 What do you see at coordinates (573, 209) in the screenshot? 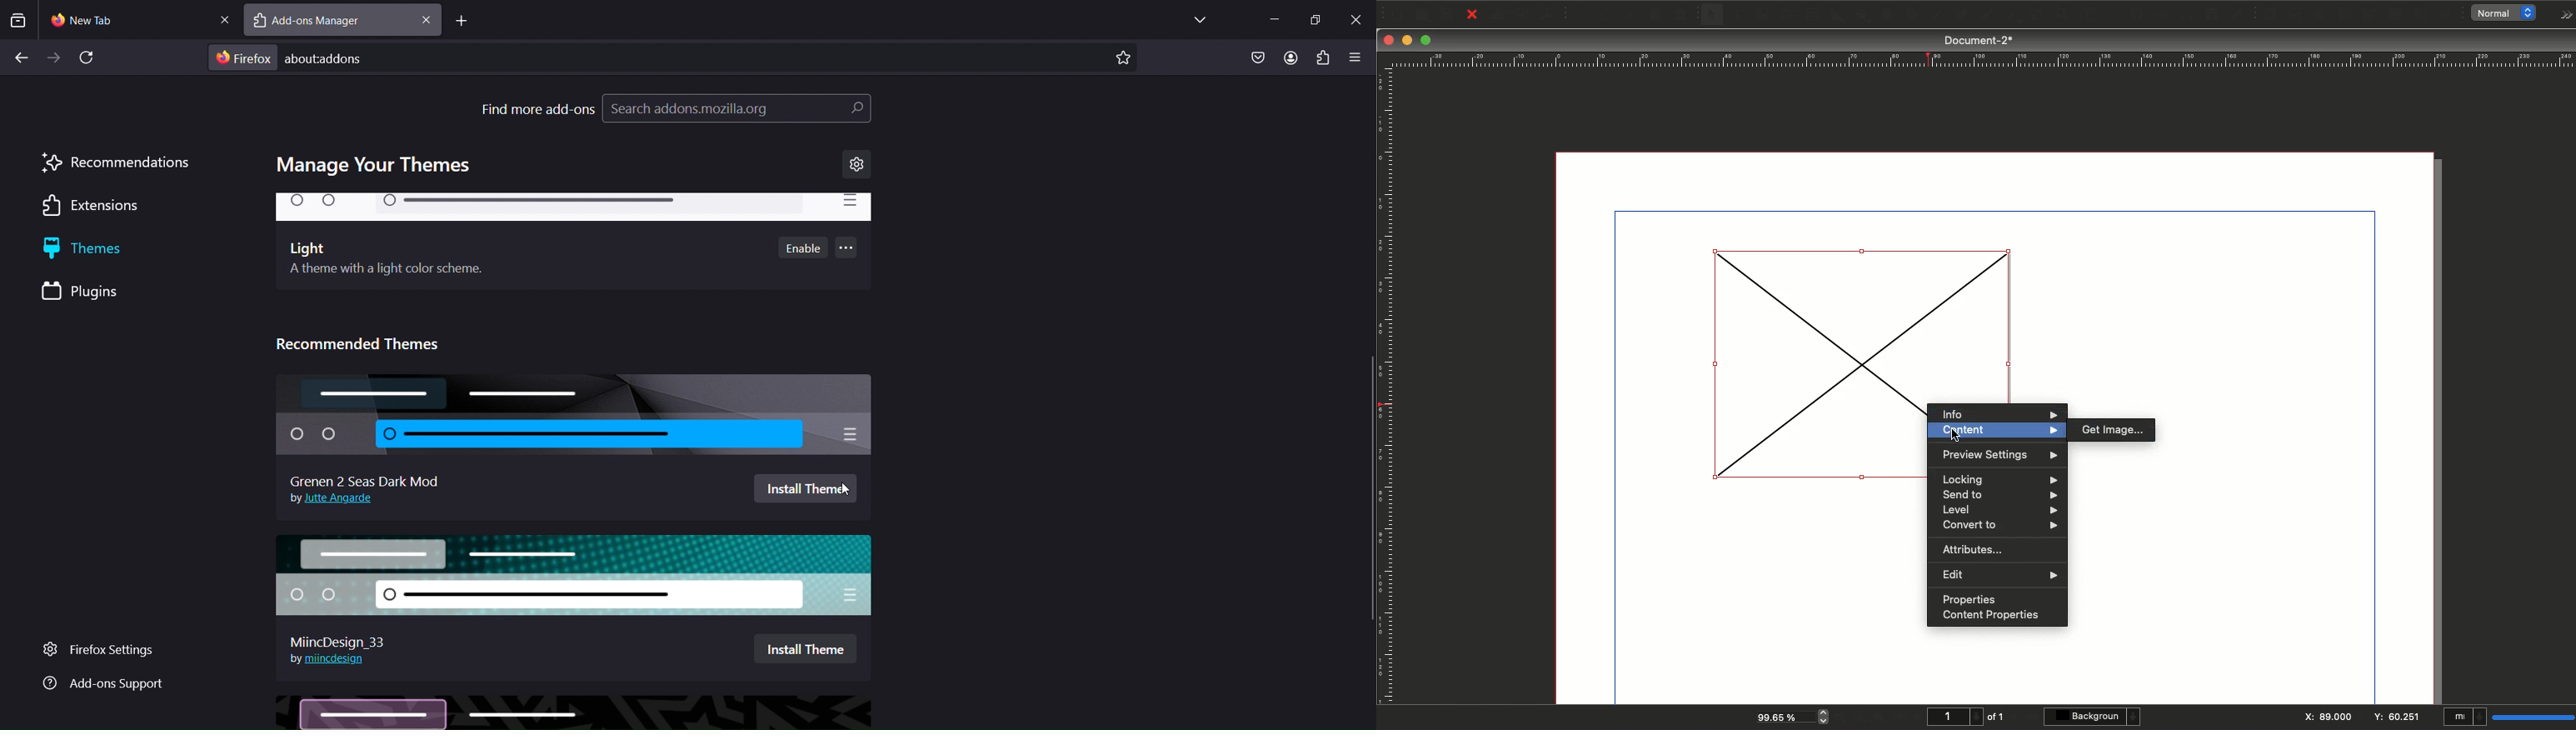
I see `light` at bounding box center [573, 209].